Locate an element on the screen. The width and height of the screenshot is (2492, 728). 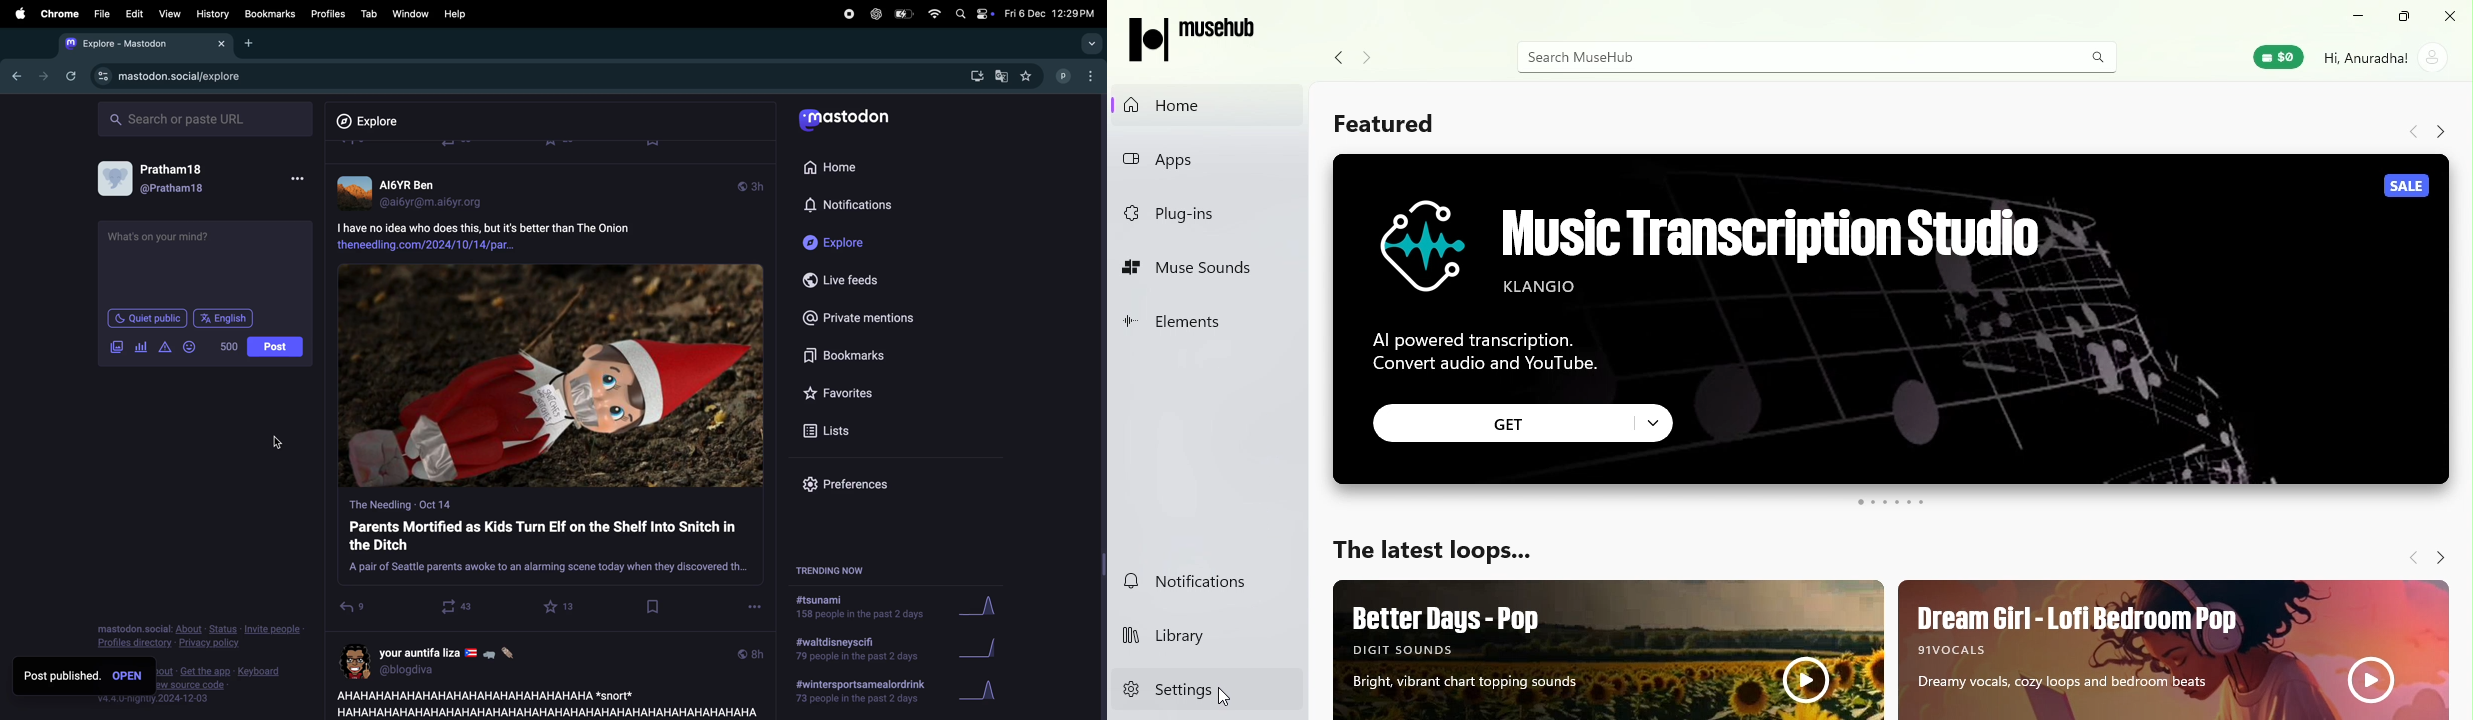
Featured is located at coordinates (1385, 123).